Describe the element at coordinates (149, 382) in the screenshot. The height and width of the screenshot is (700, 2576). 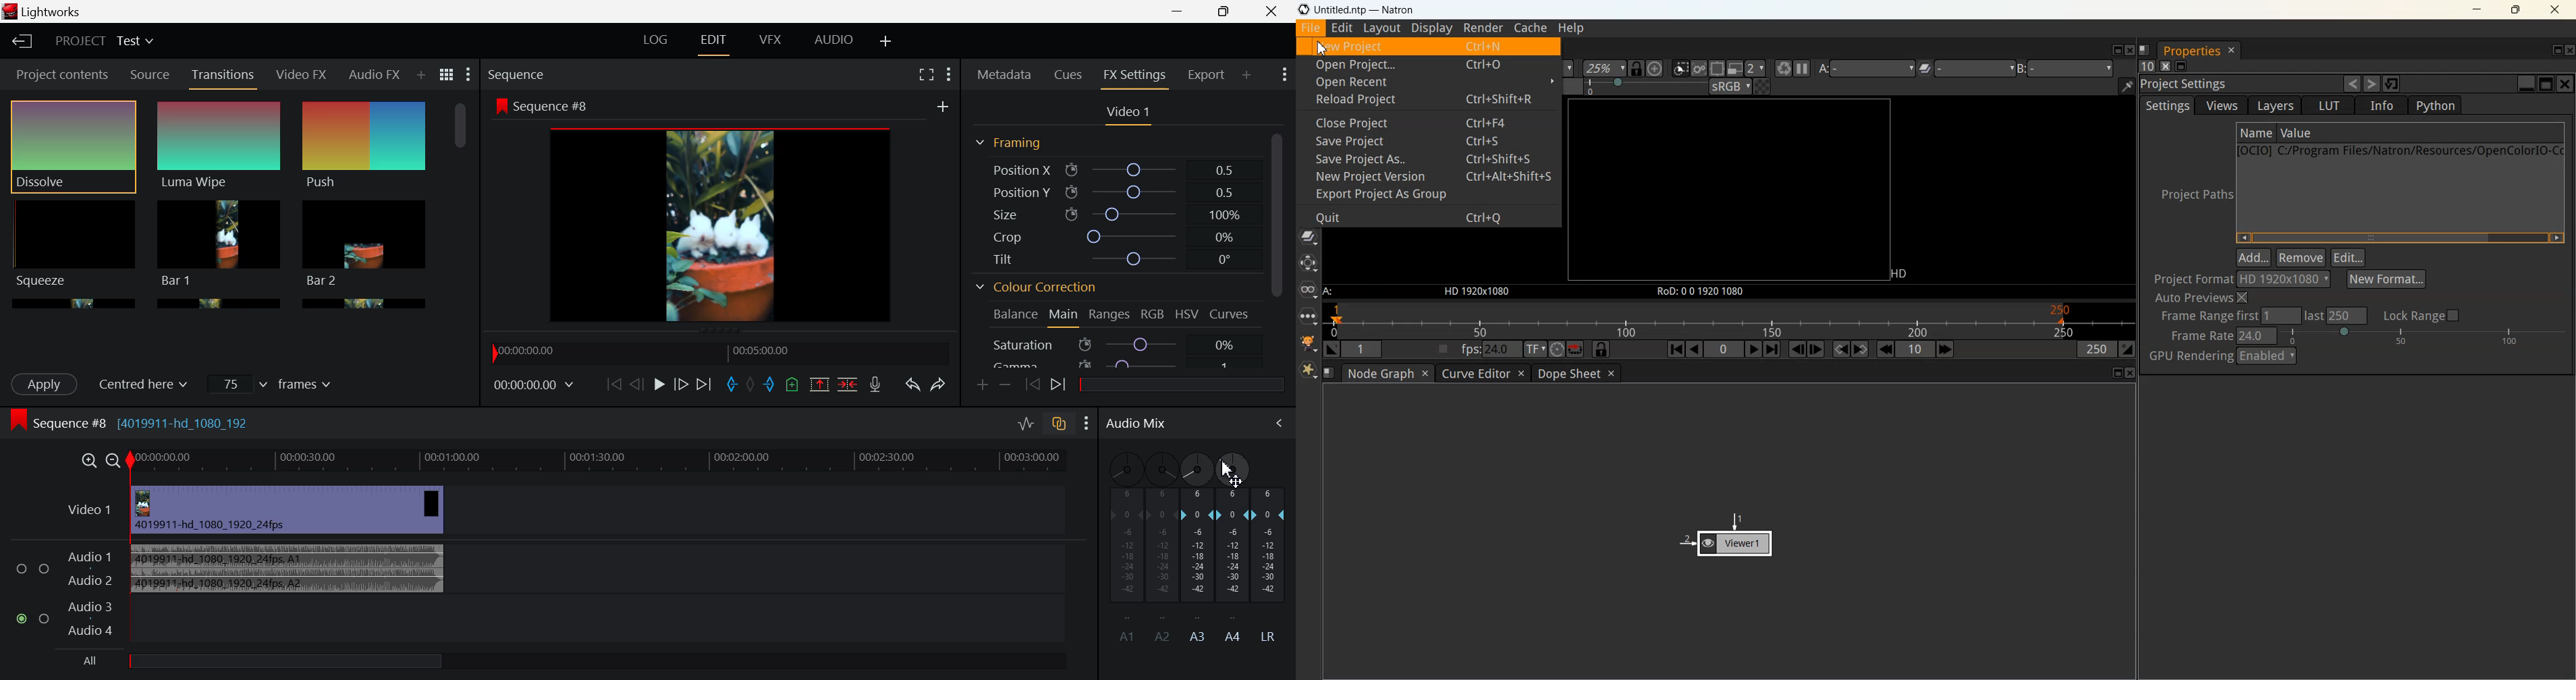
I see `Centered here` at that location.